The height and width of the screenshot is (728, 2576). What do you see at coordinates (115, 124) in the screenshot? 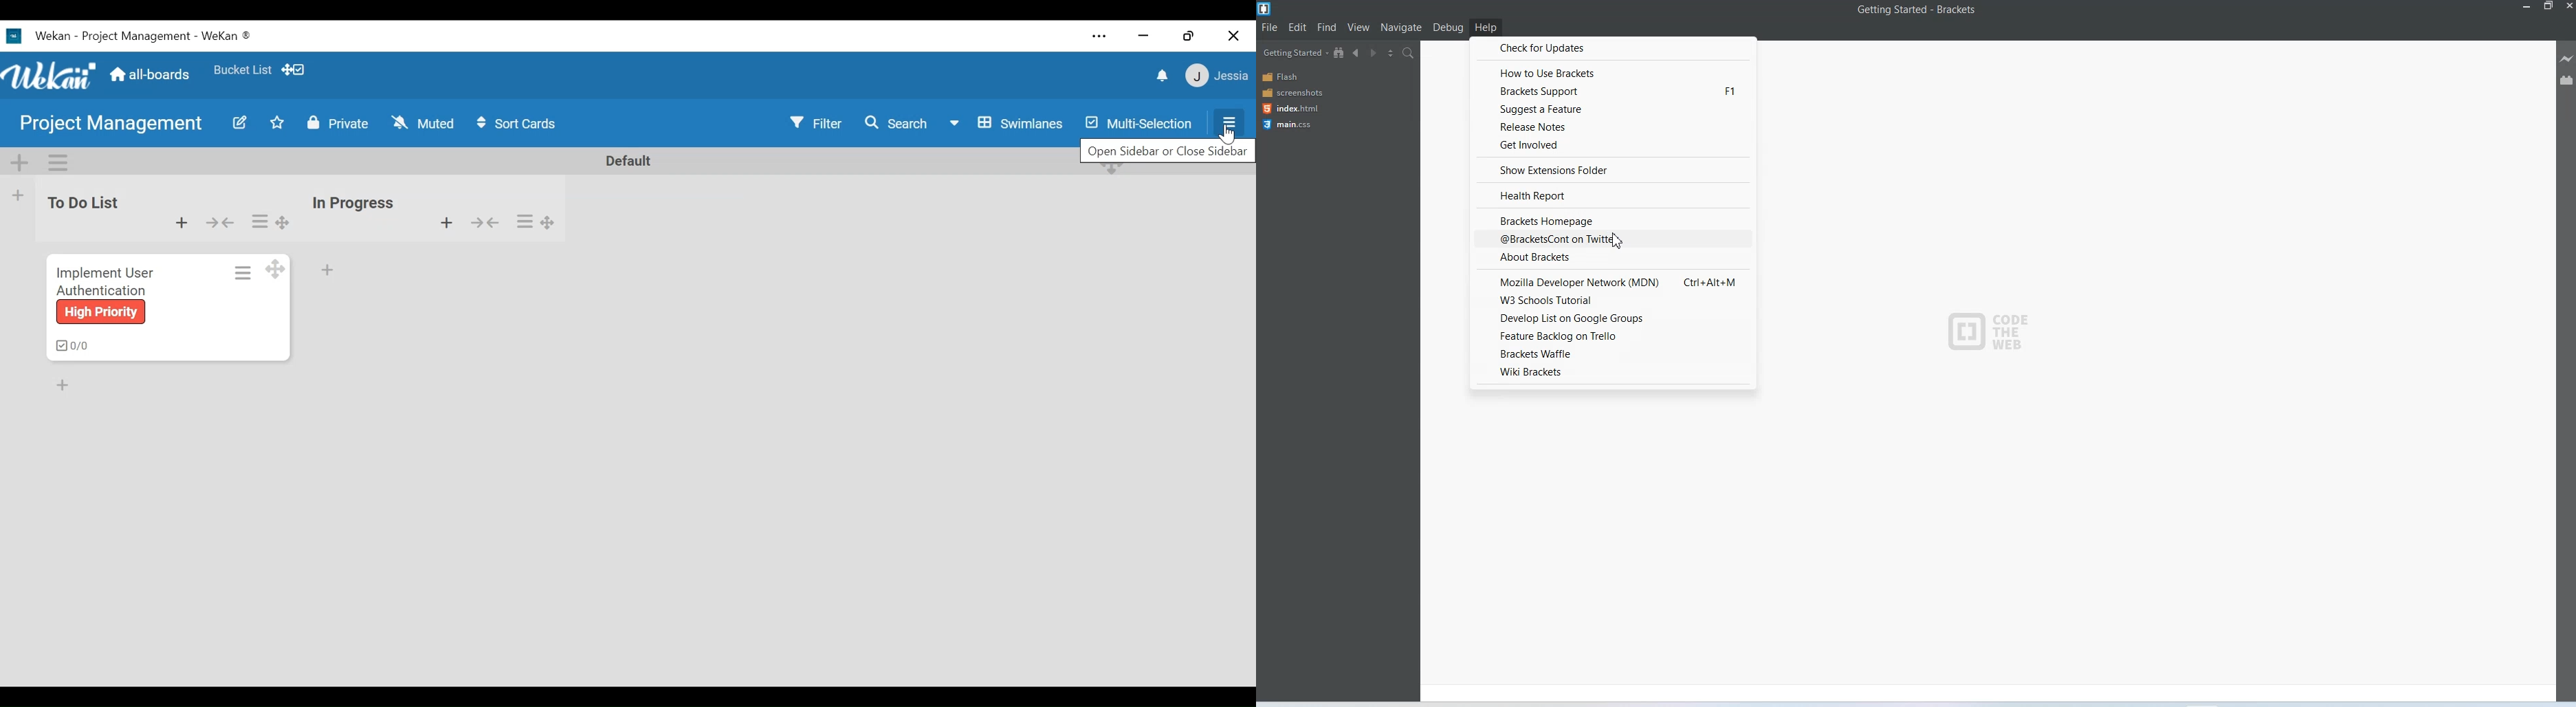
I see `Board Name` at bounding box center [115, 124].